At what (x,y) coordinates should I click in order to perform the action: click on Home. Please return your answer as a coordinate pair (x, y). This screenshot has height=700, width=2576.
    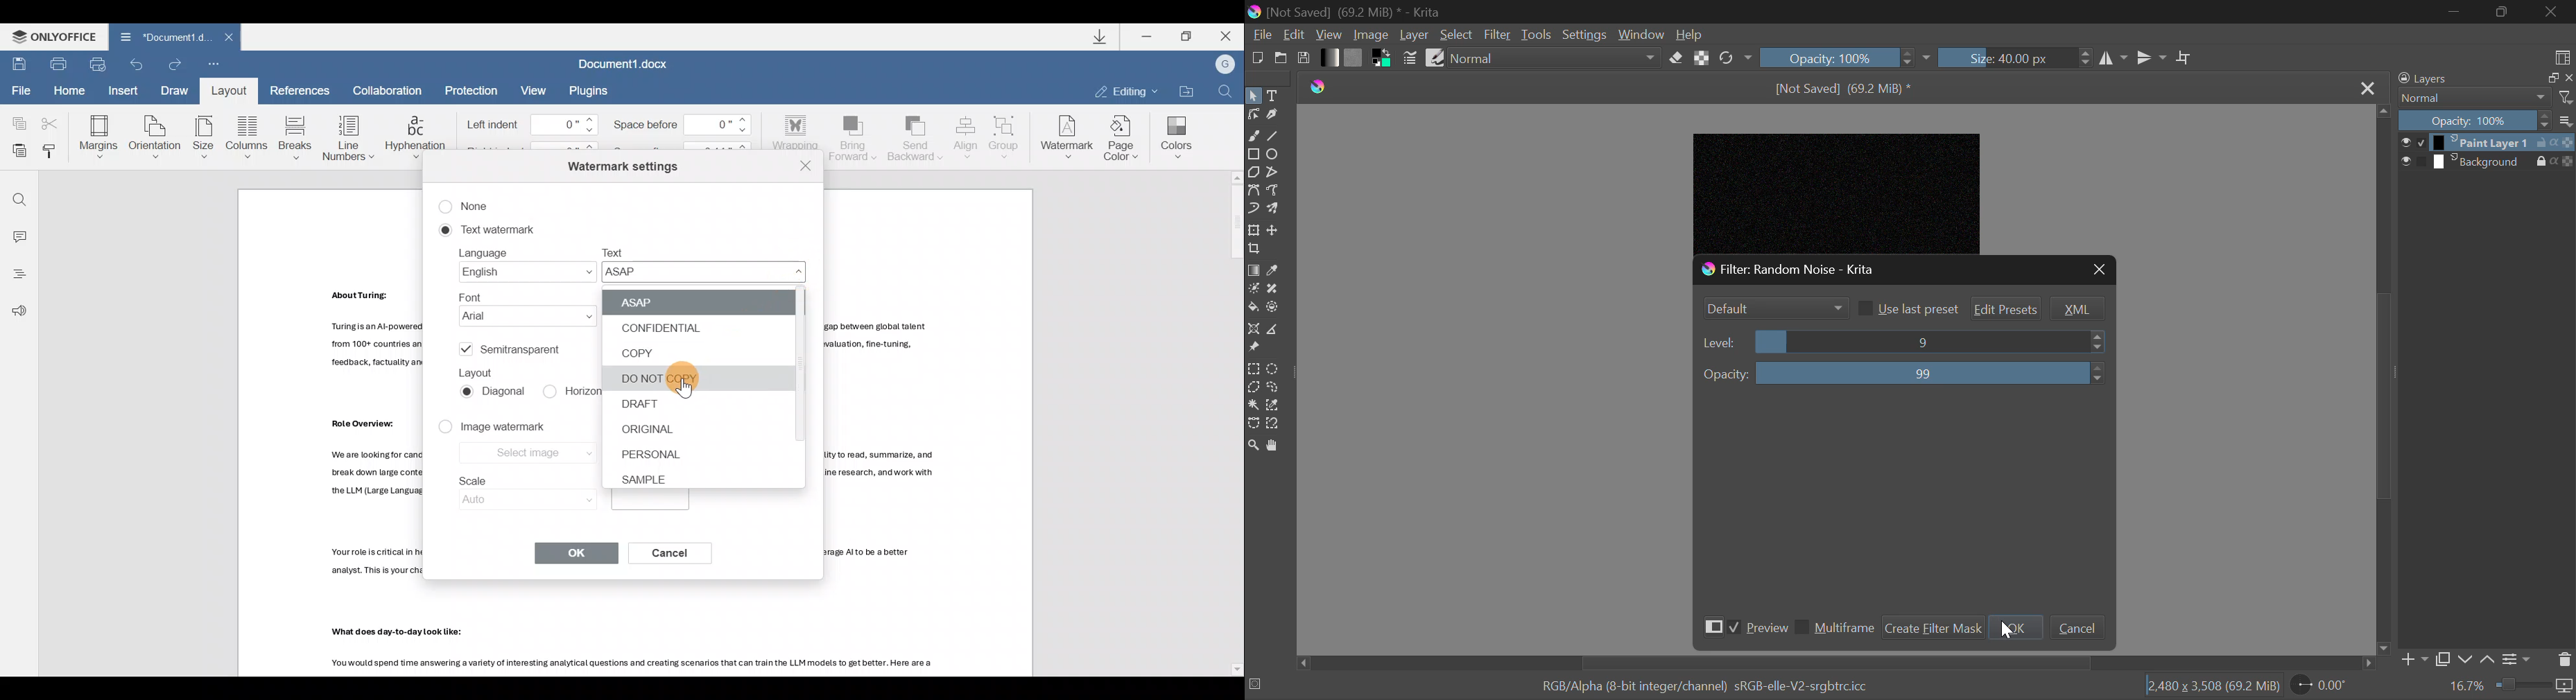
    Looking at the image, I should click on (73, 91).